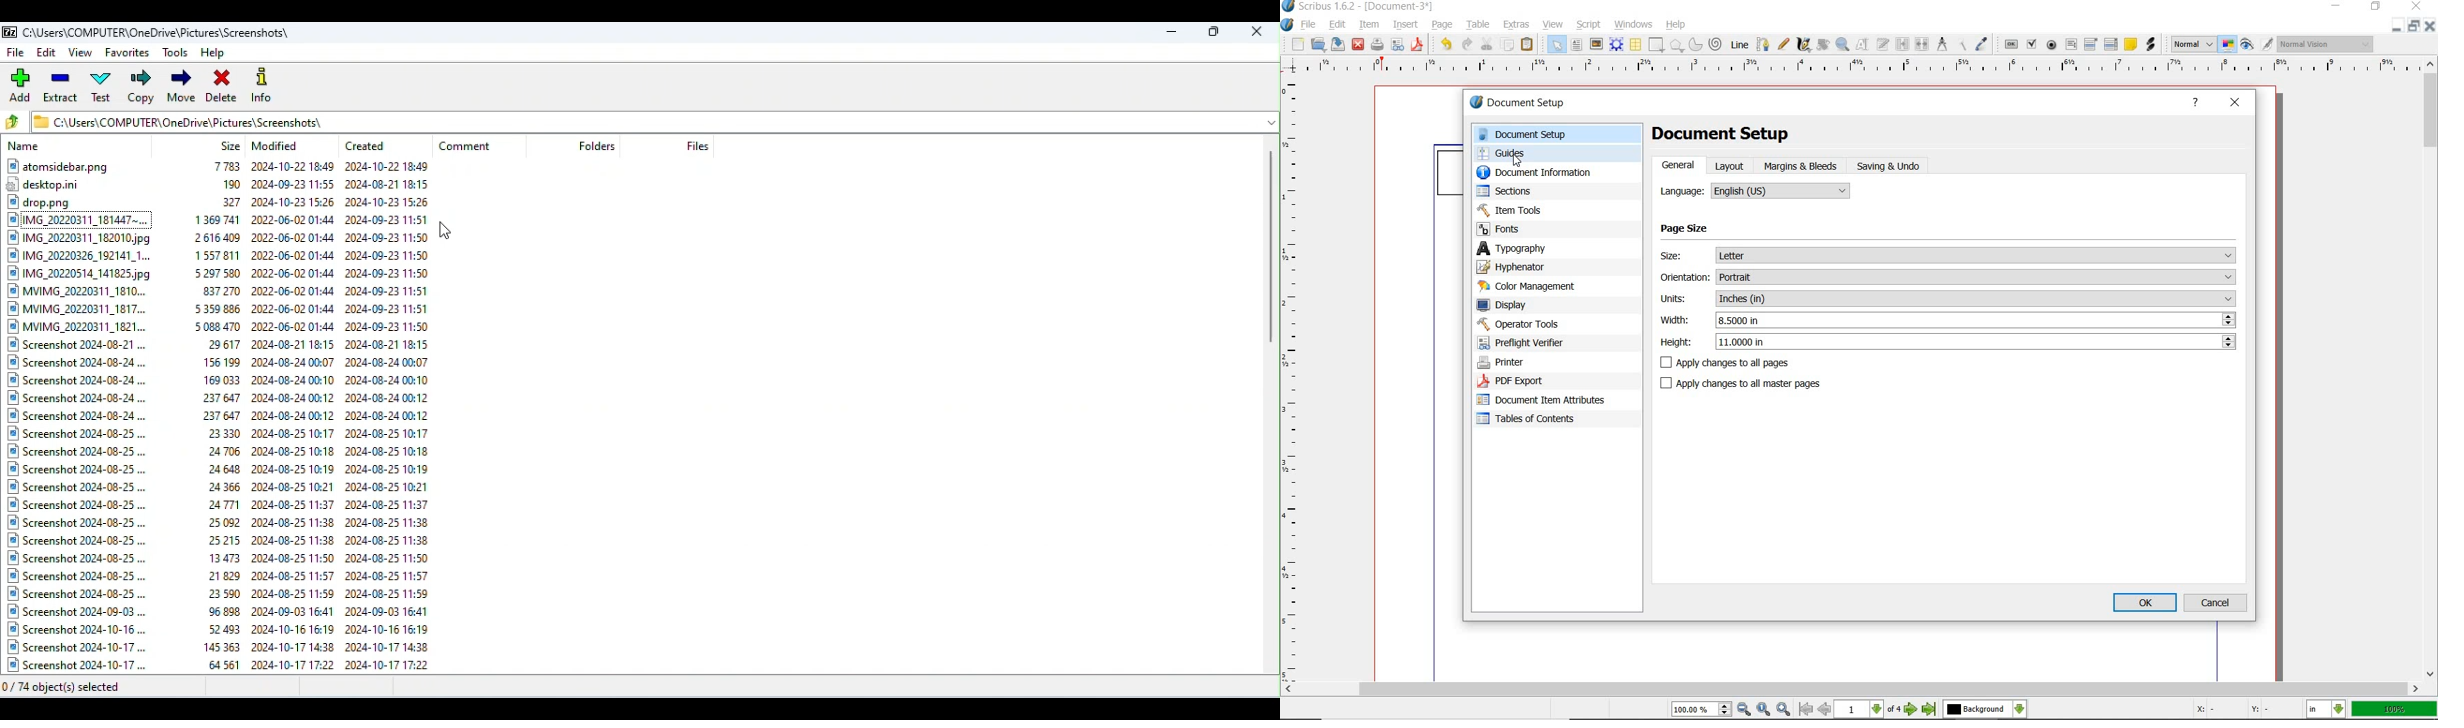  I want to click on typography, so click(1557, 248).